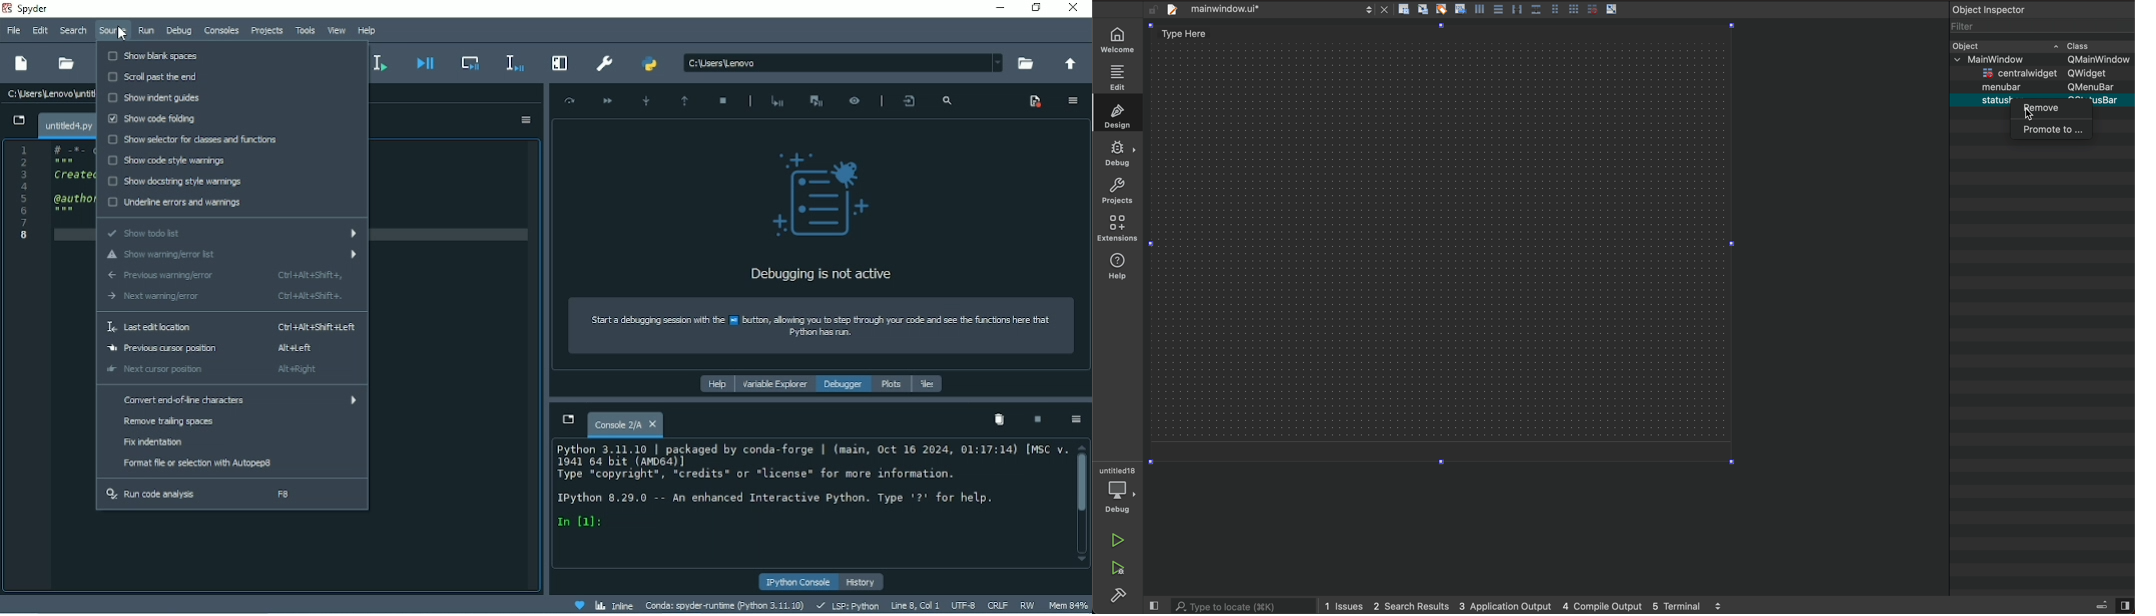 The width and height of the screenshot is (2156, 616). Describe the element at coordinates (1076, 420) in the screenshot. I see `Options` at that location.